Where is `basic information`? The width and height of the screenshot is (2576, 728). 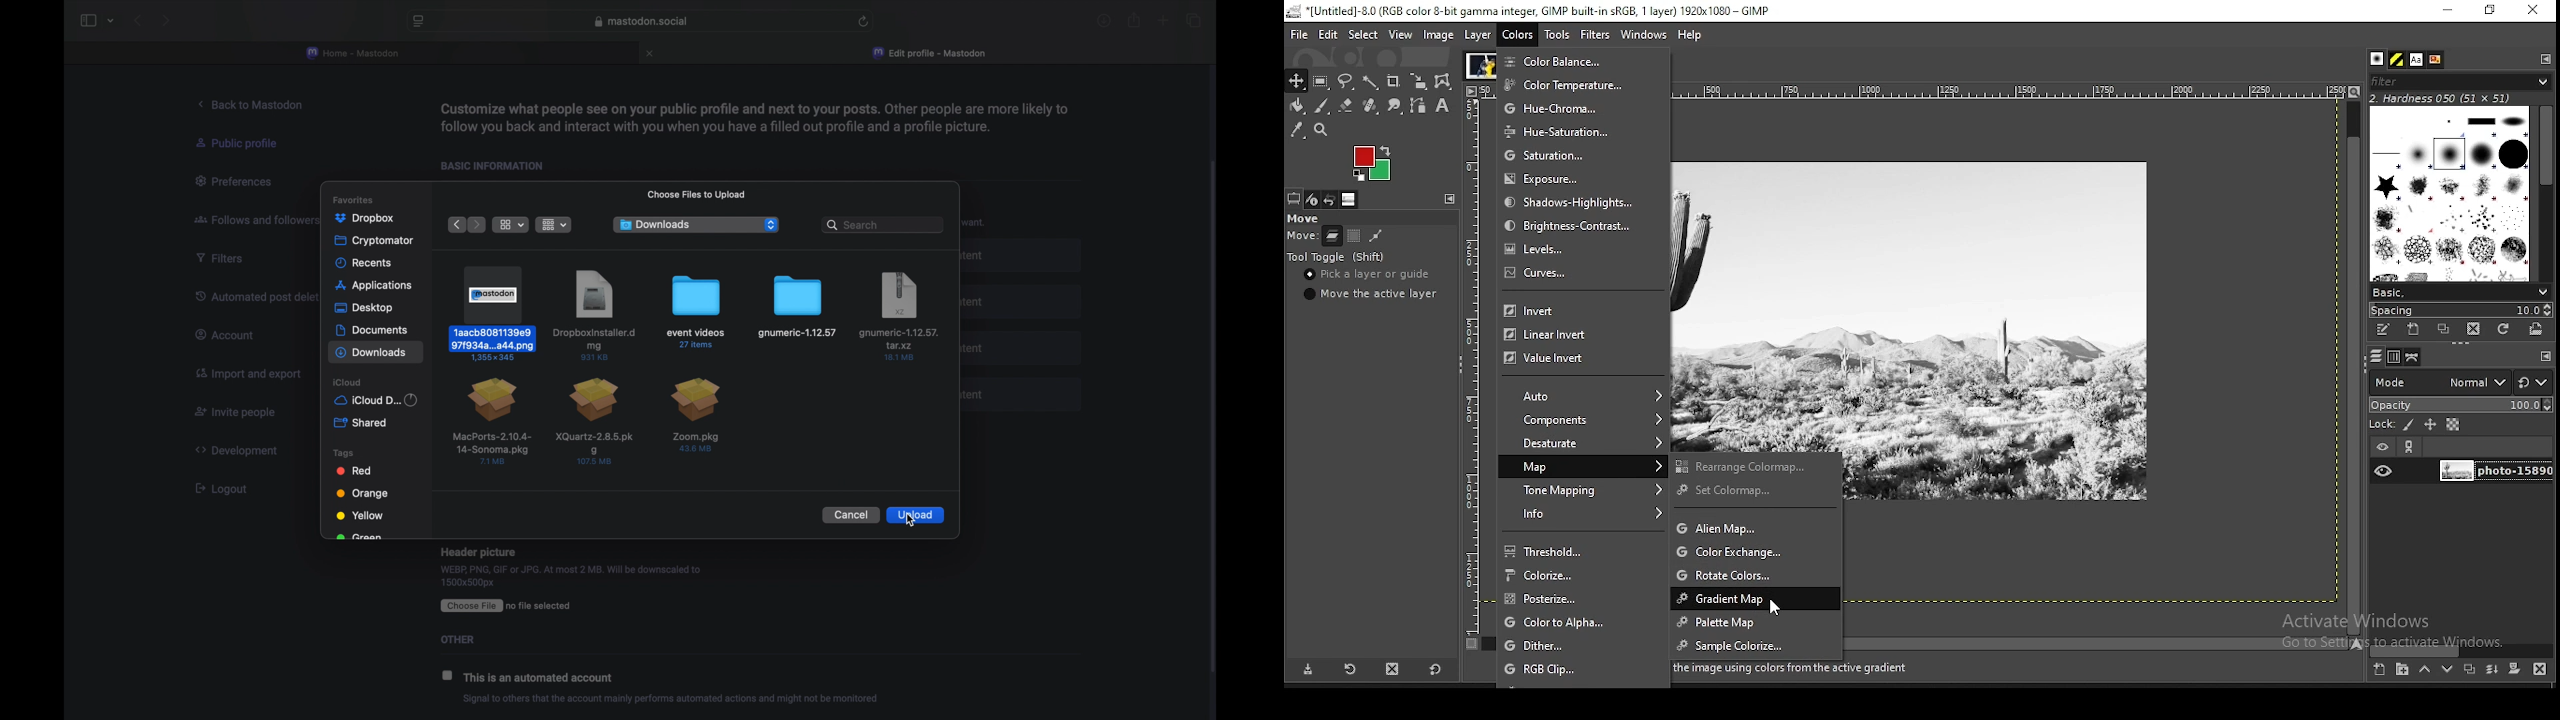 basic information is located at coordinates (497, 166).